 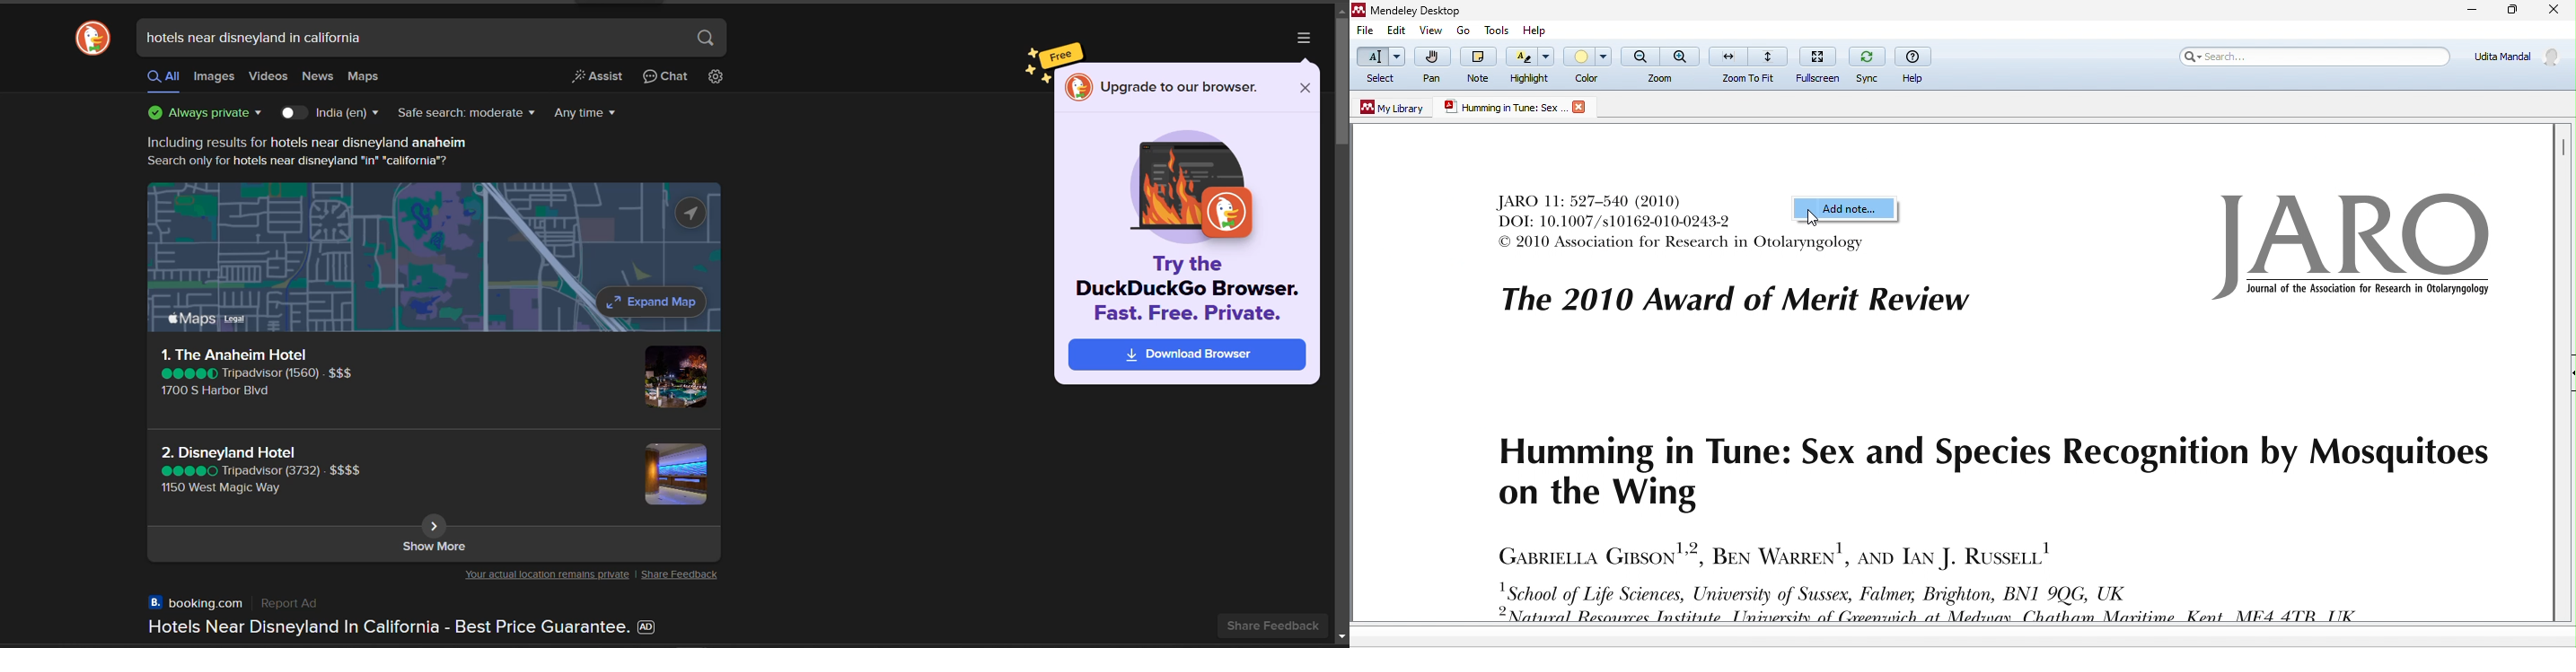 What do you see at coordinates (1731, 285) in the screenshot?
I see `journal text` at bounding box center [1731, 285].